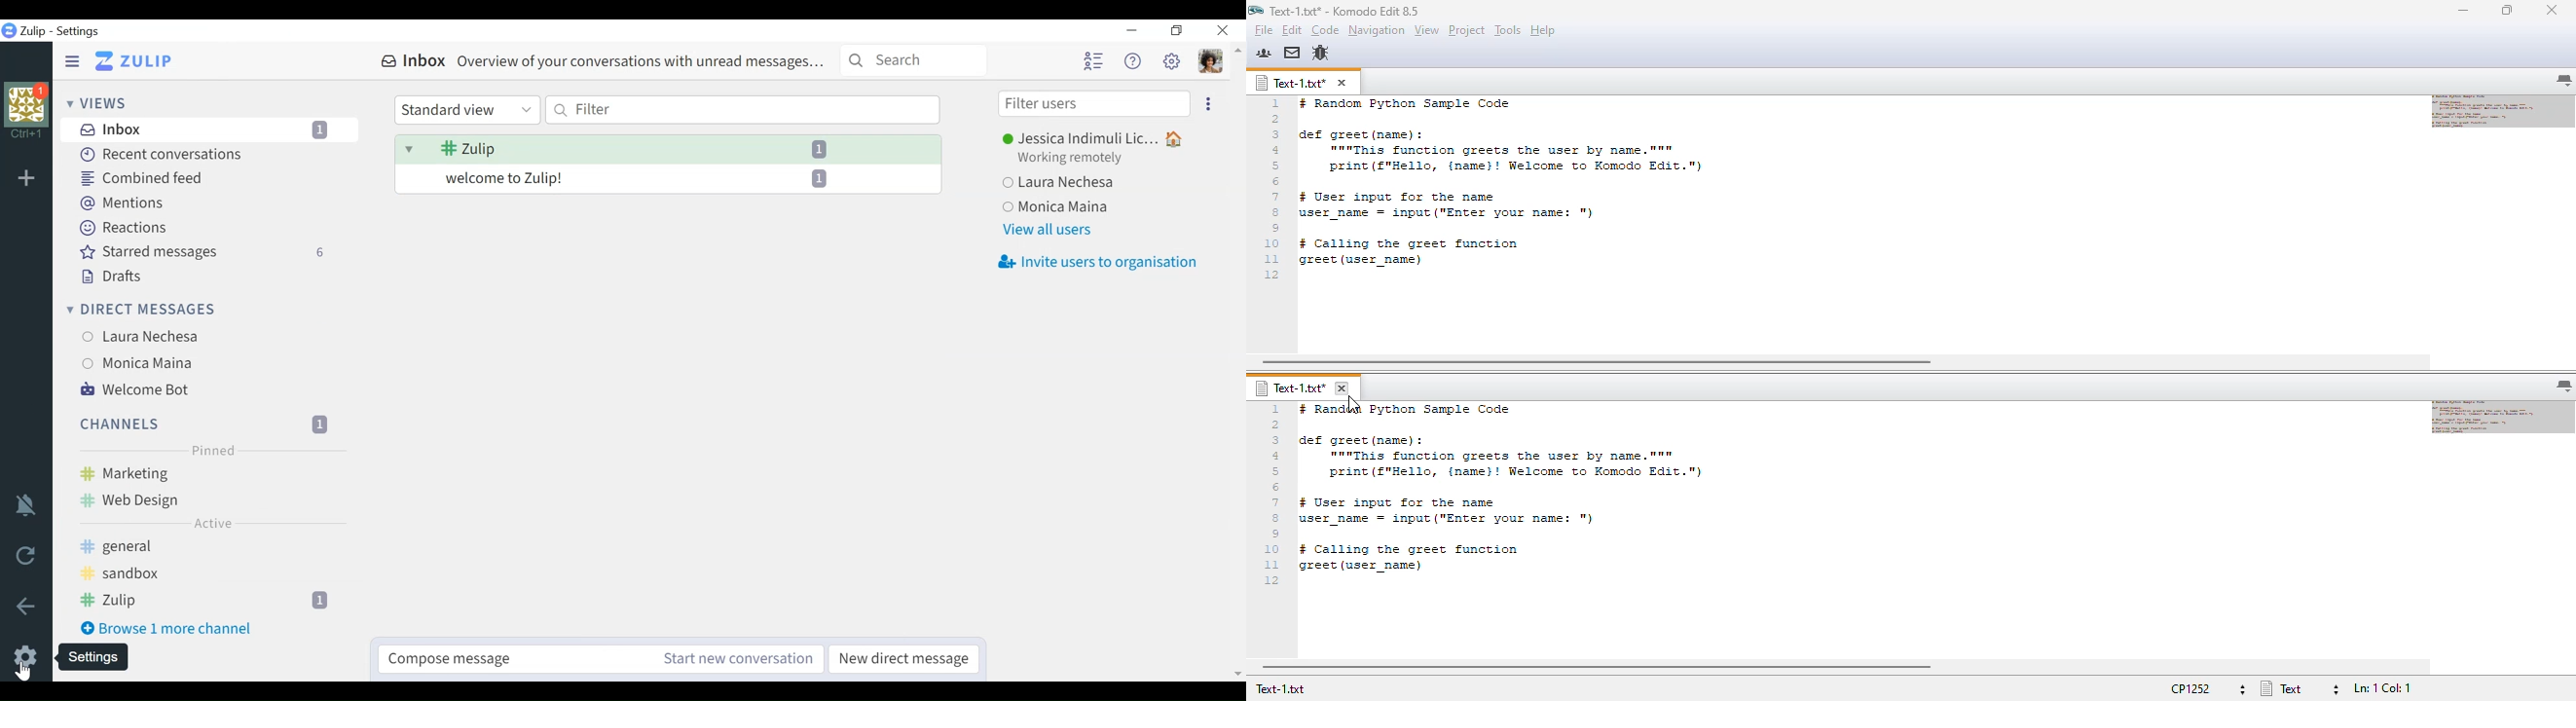 This screenshot has height=728, width=2576. Describe the element at coordinates (25, 554) in the screenshot. I see `Reload` at that location.